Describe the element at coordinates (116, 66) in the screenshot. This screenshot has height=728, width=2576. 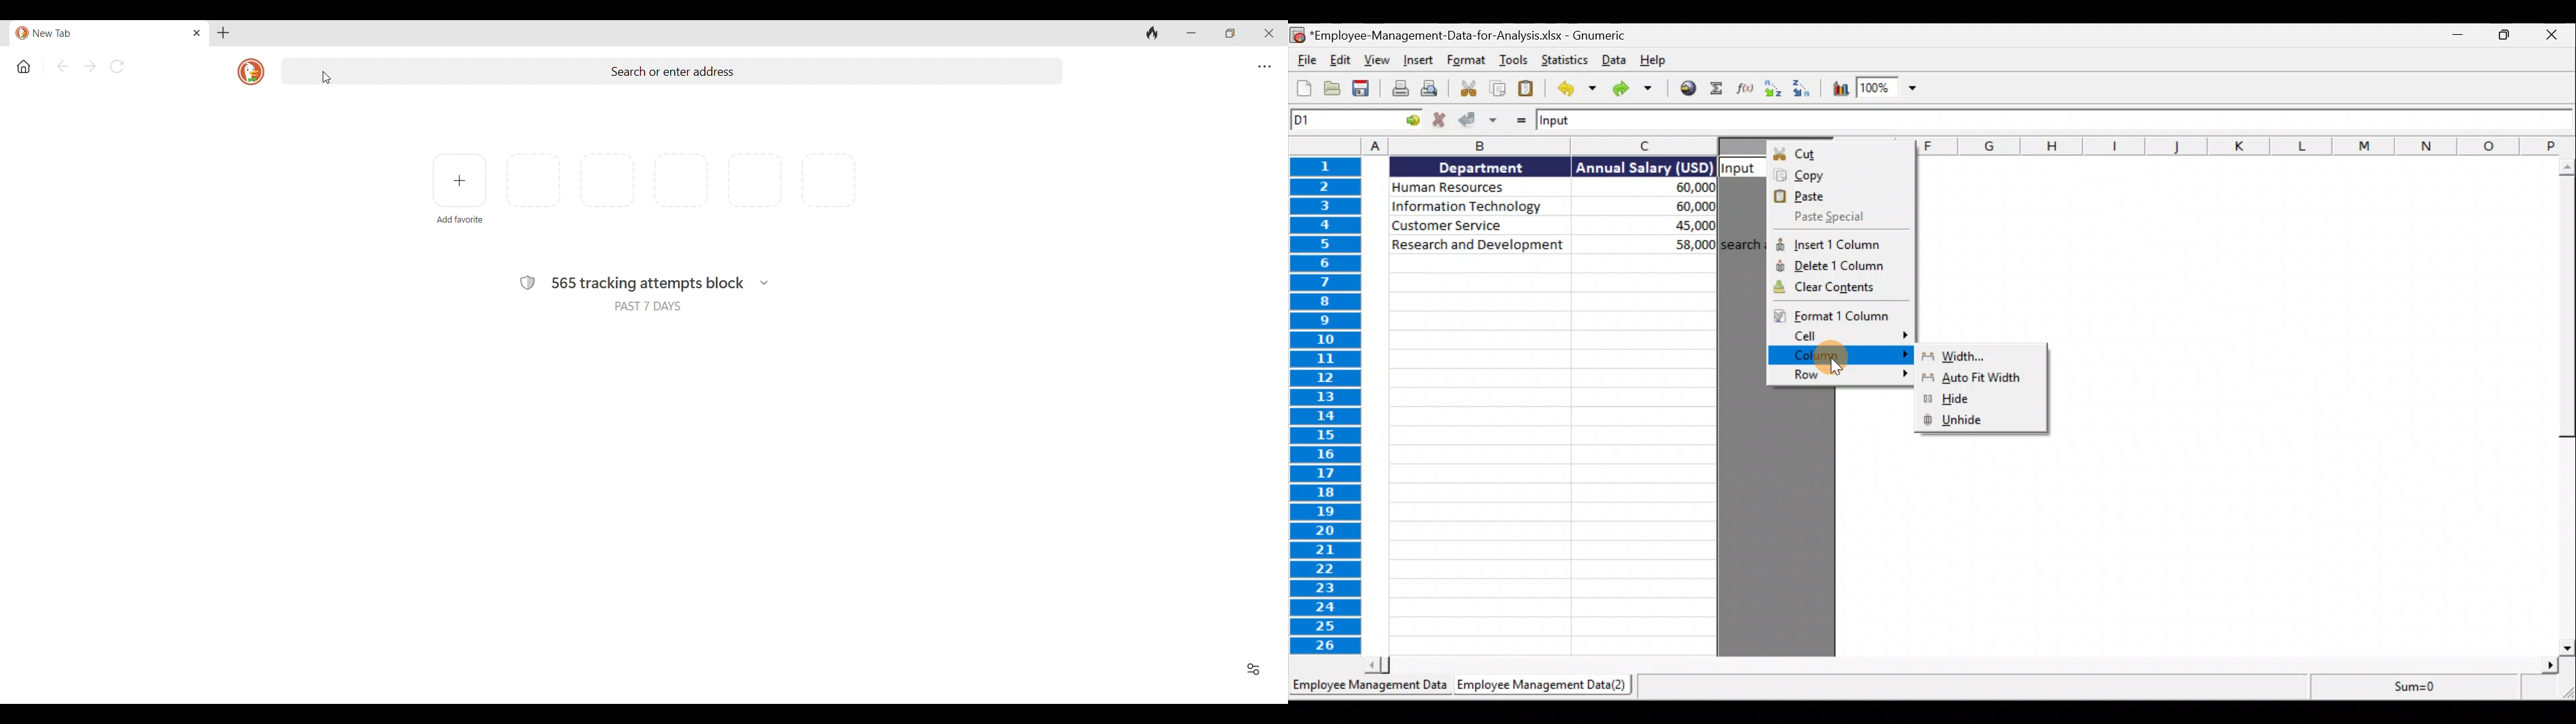
I see `Reload page` at that location.